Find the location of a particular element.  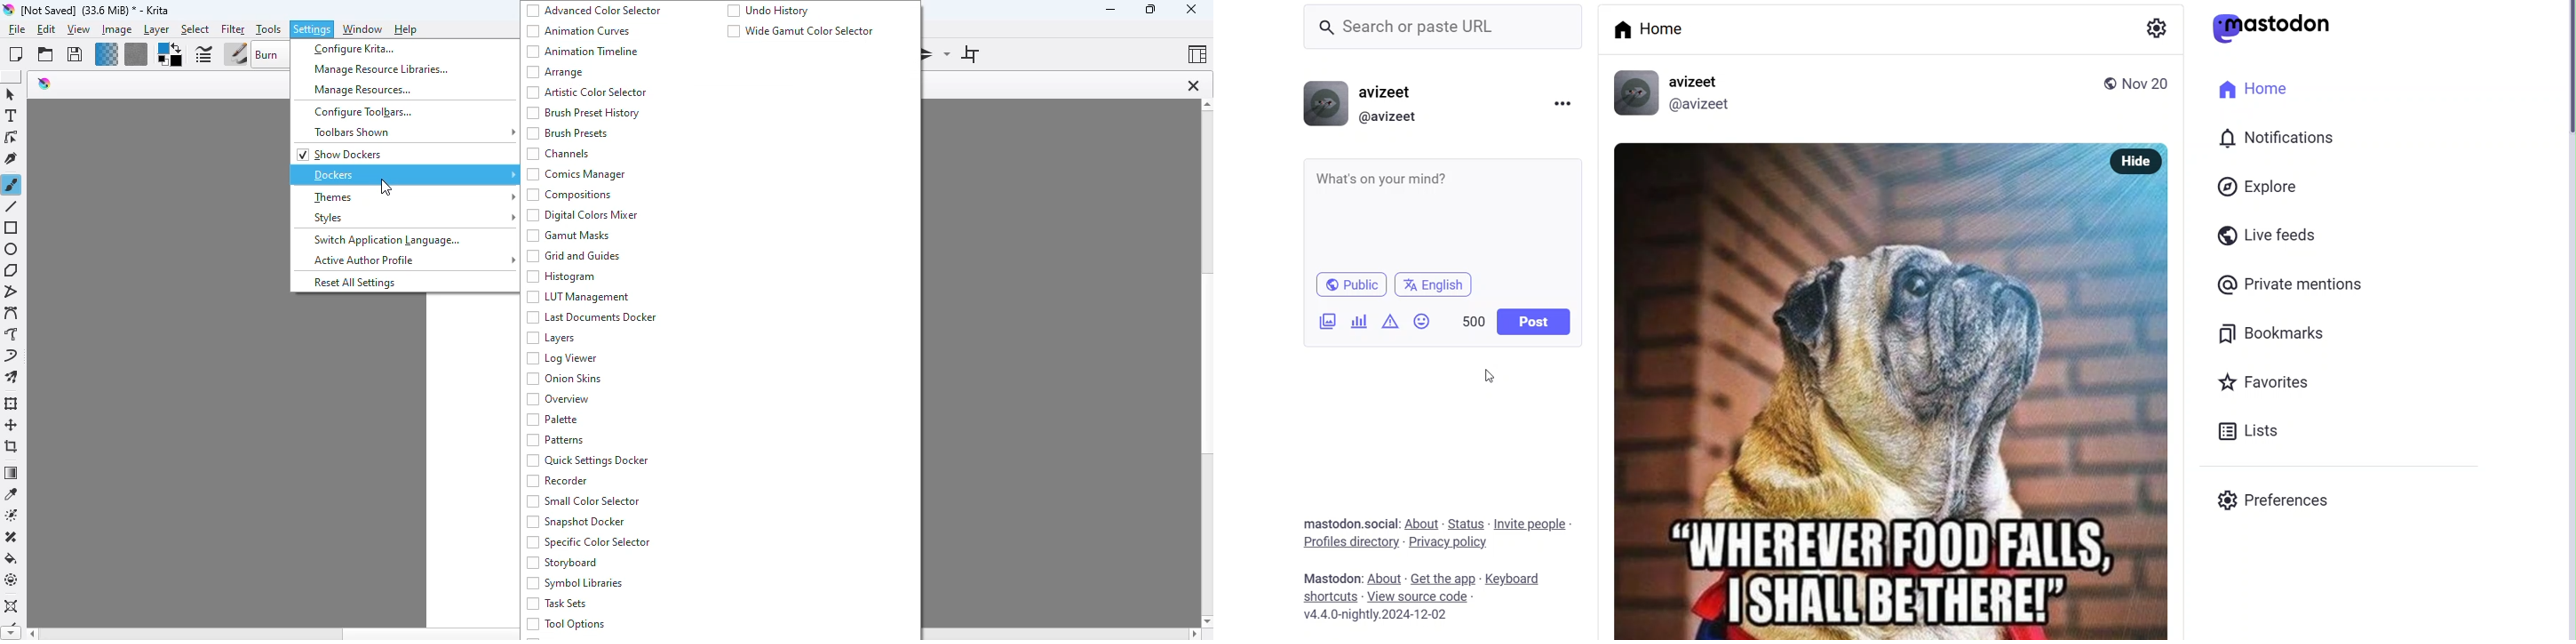

brush preset history is located at coordinates (584, 113).